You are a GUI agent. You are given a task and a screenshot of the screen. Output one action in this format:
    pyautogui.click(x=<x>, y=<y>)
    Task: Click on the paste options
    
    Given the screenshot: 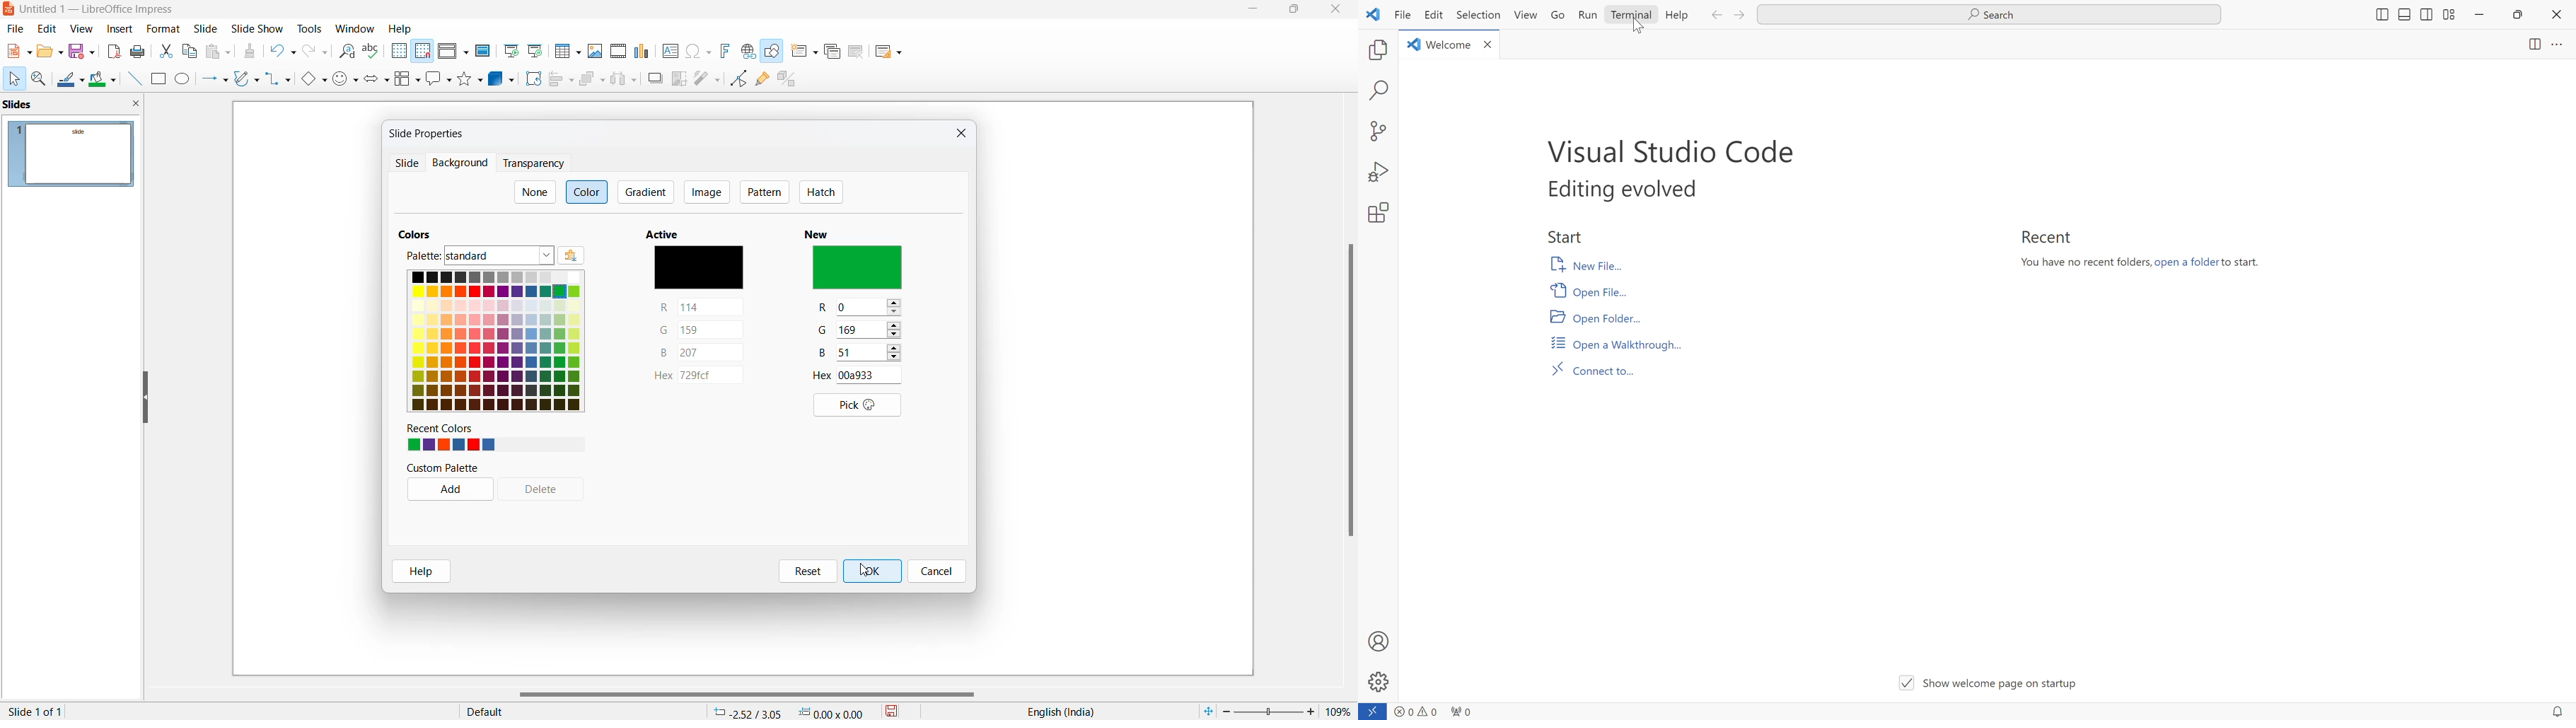 What is the action you would take?
    pyautogui.click(x=221, y=52)
    